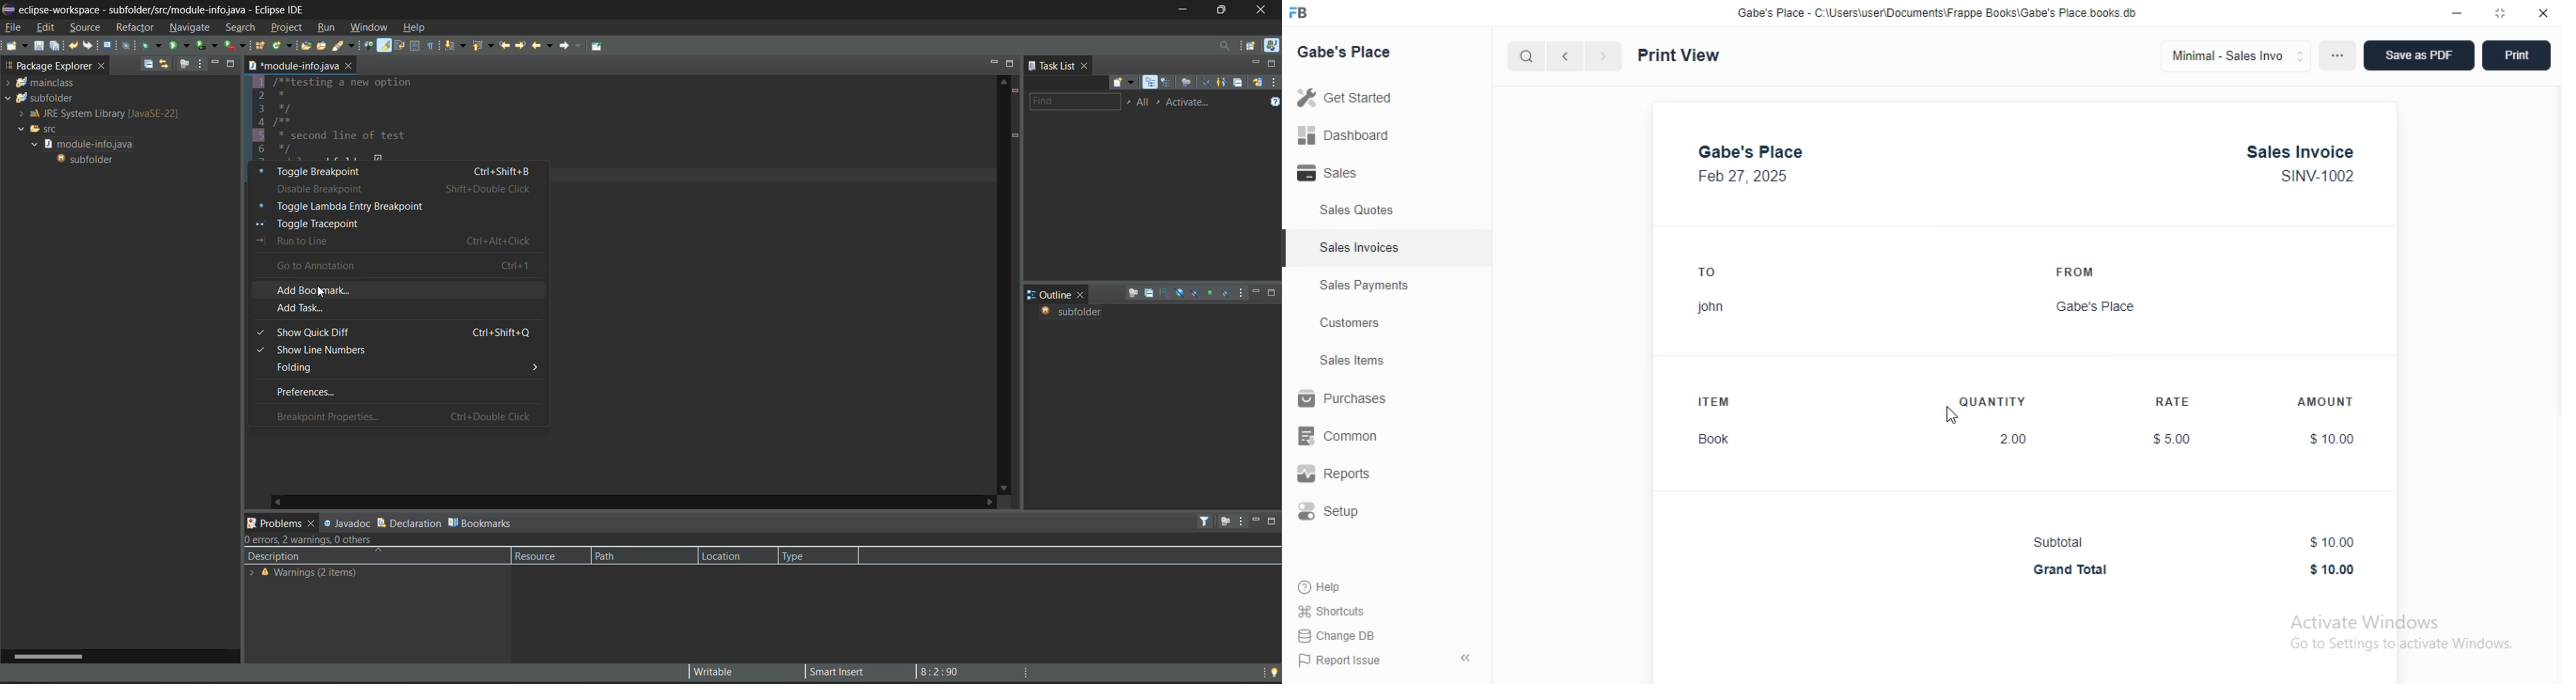  I want to click on toggle sidebar, so click(1467, 657).